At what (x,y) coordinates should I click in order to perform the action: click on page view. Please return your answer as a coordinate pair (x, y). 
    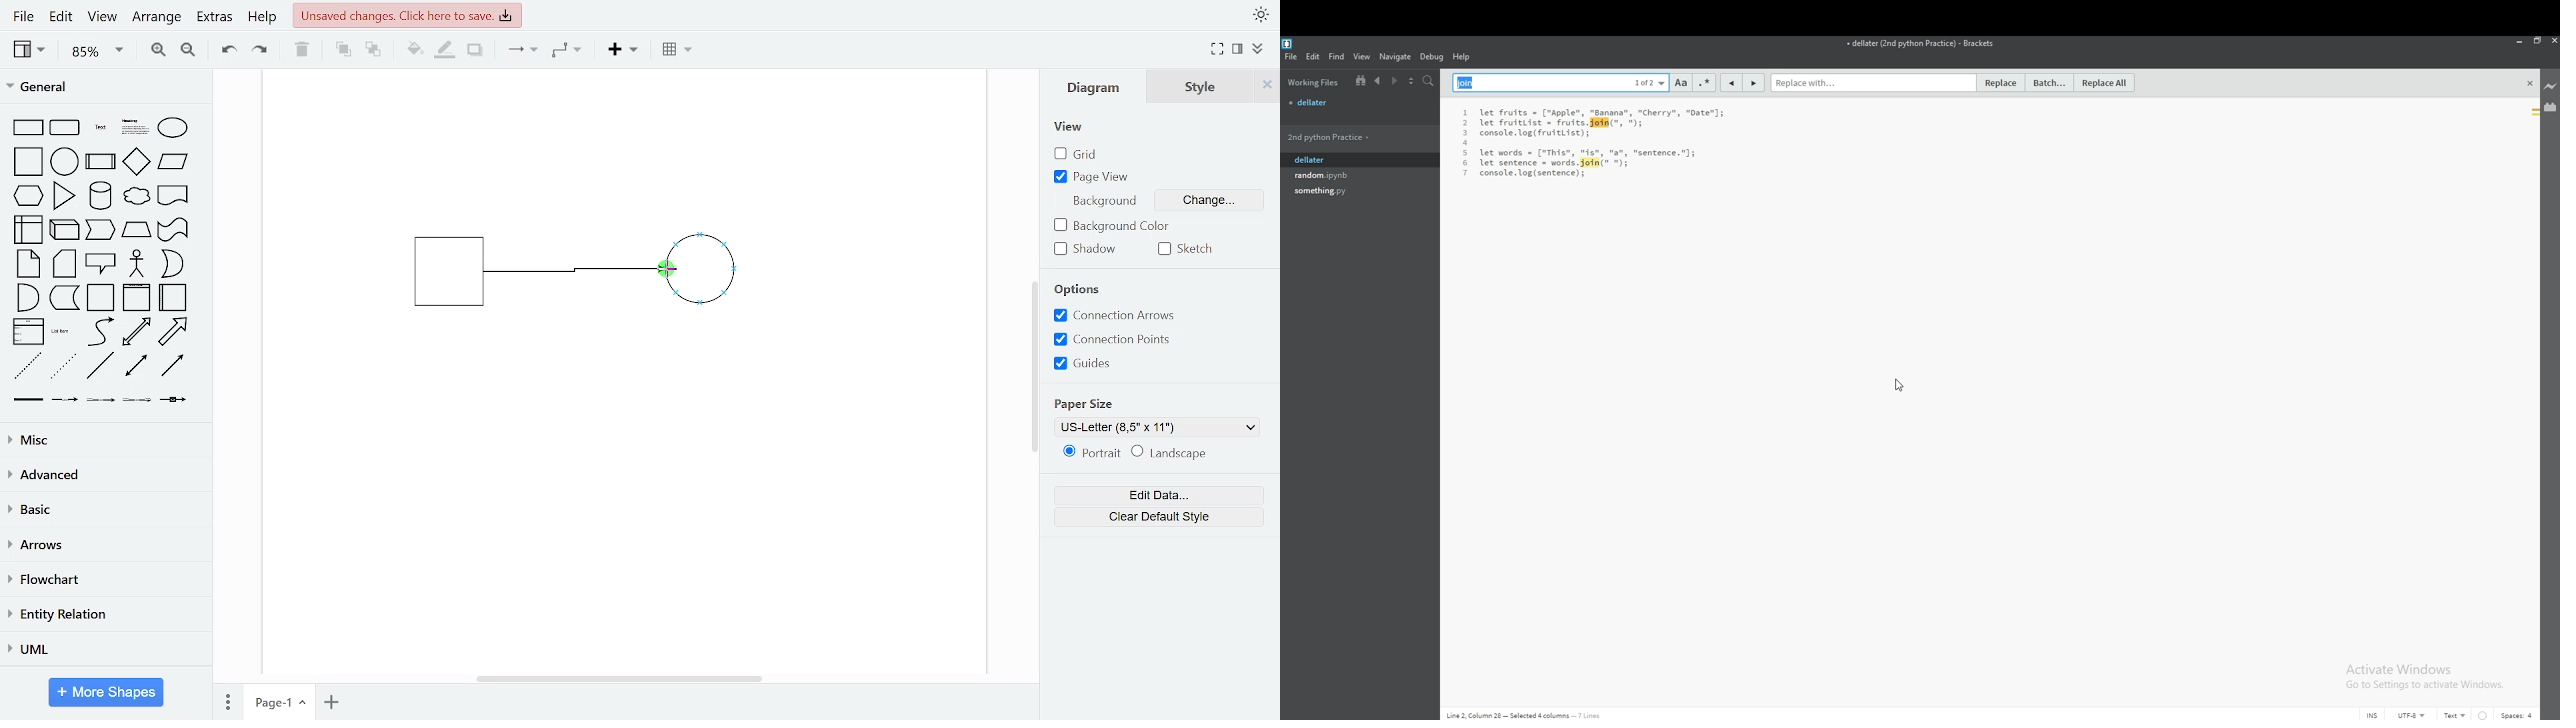
    Looking at the image, I should click on (1094, 176).